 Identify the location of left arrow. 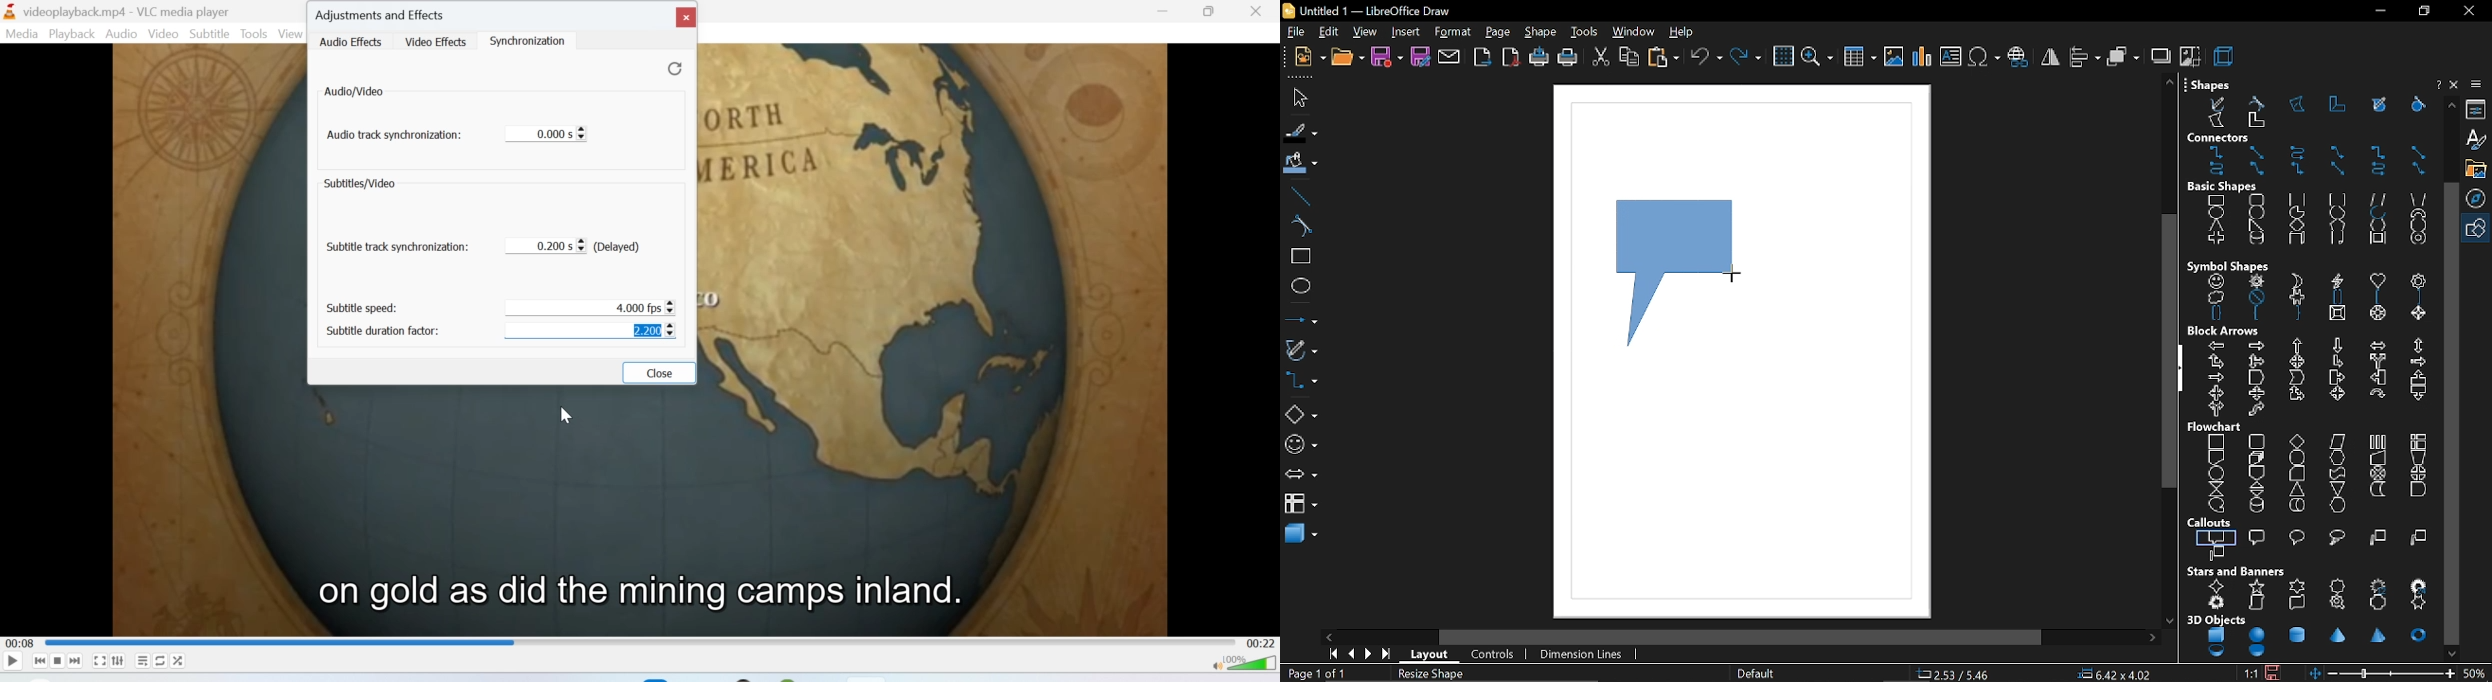
(2218, 345).